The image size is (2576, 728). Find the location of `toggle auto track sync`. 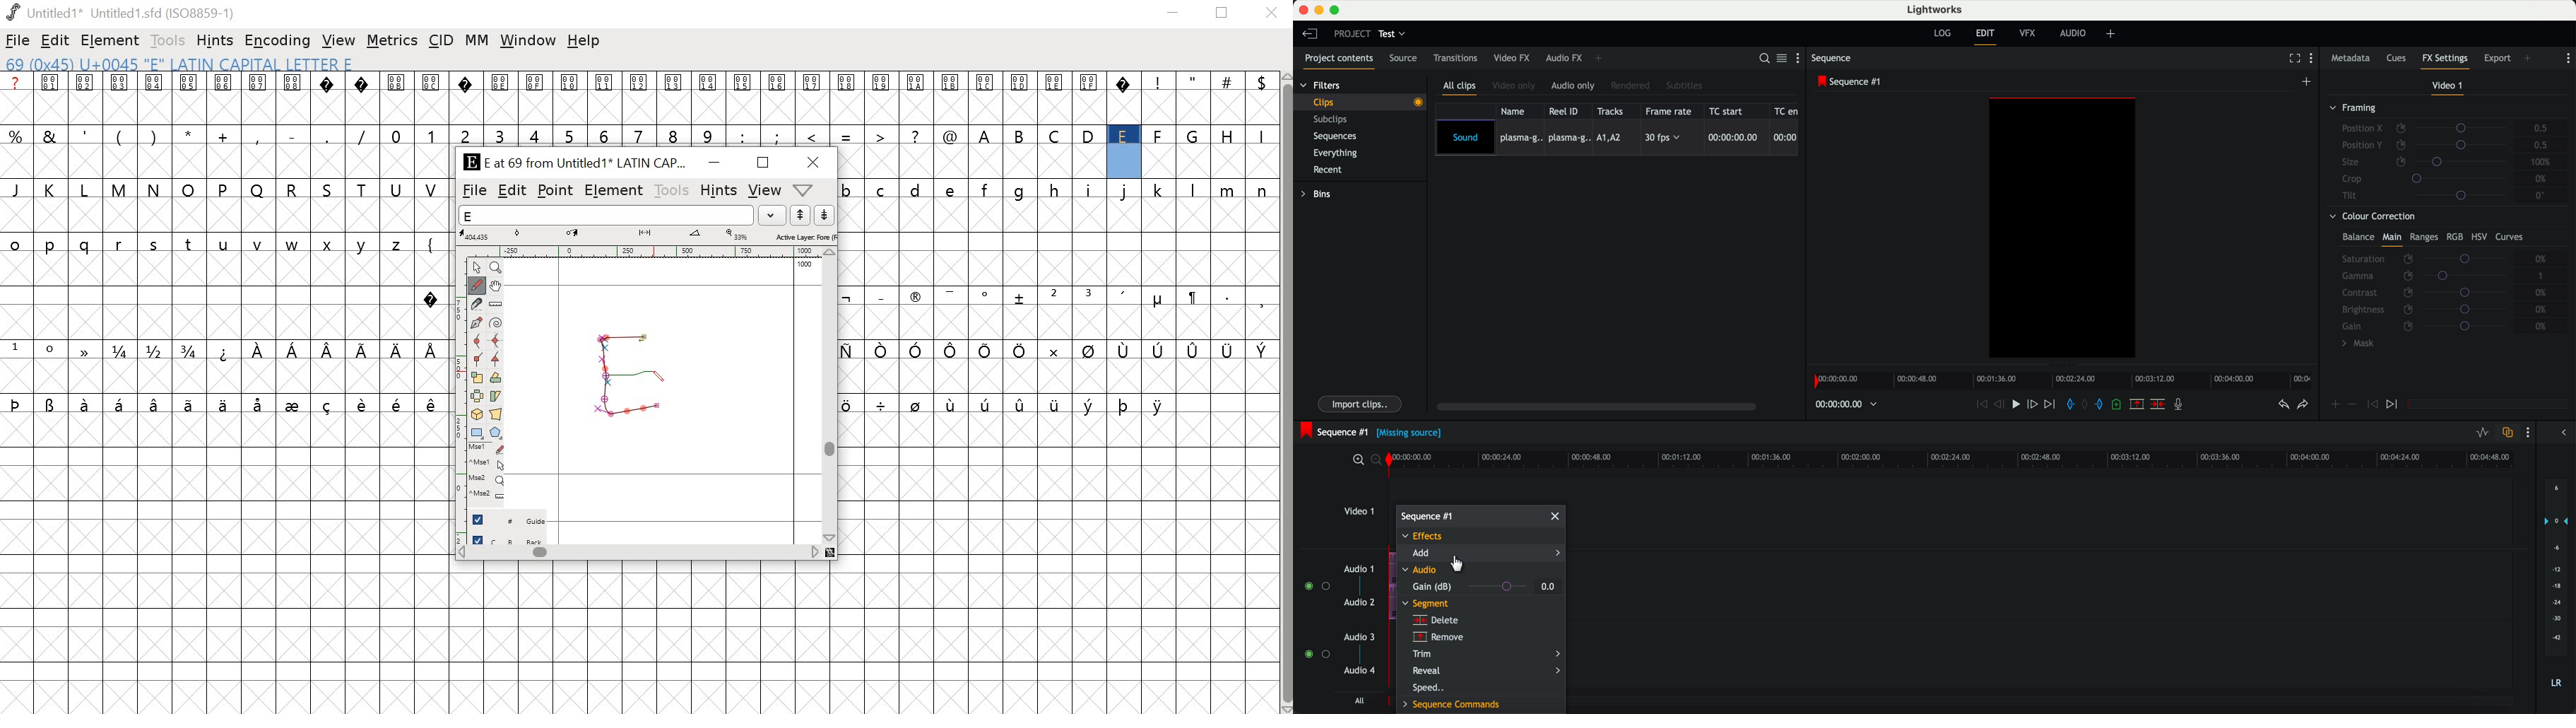

toggle auto track sync is located at coordinates (2507, 433).